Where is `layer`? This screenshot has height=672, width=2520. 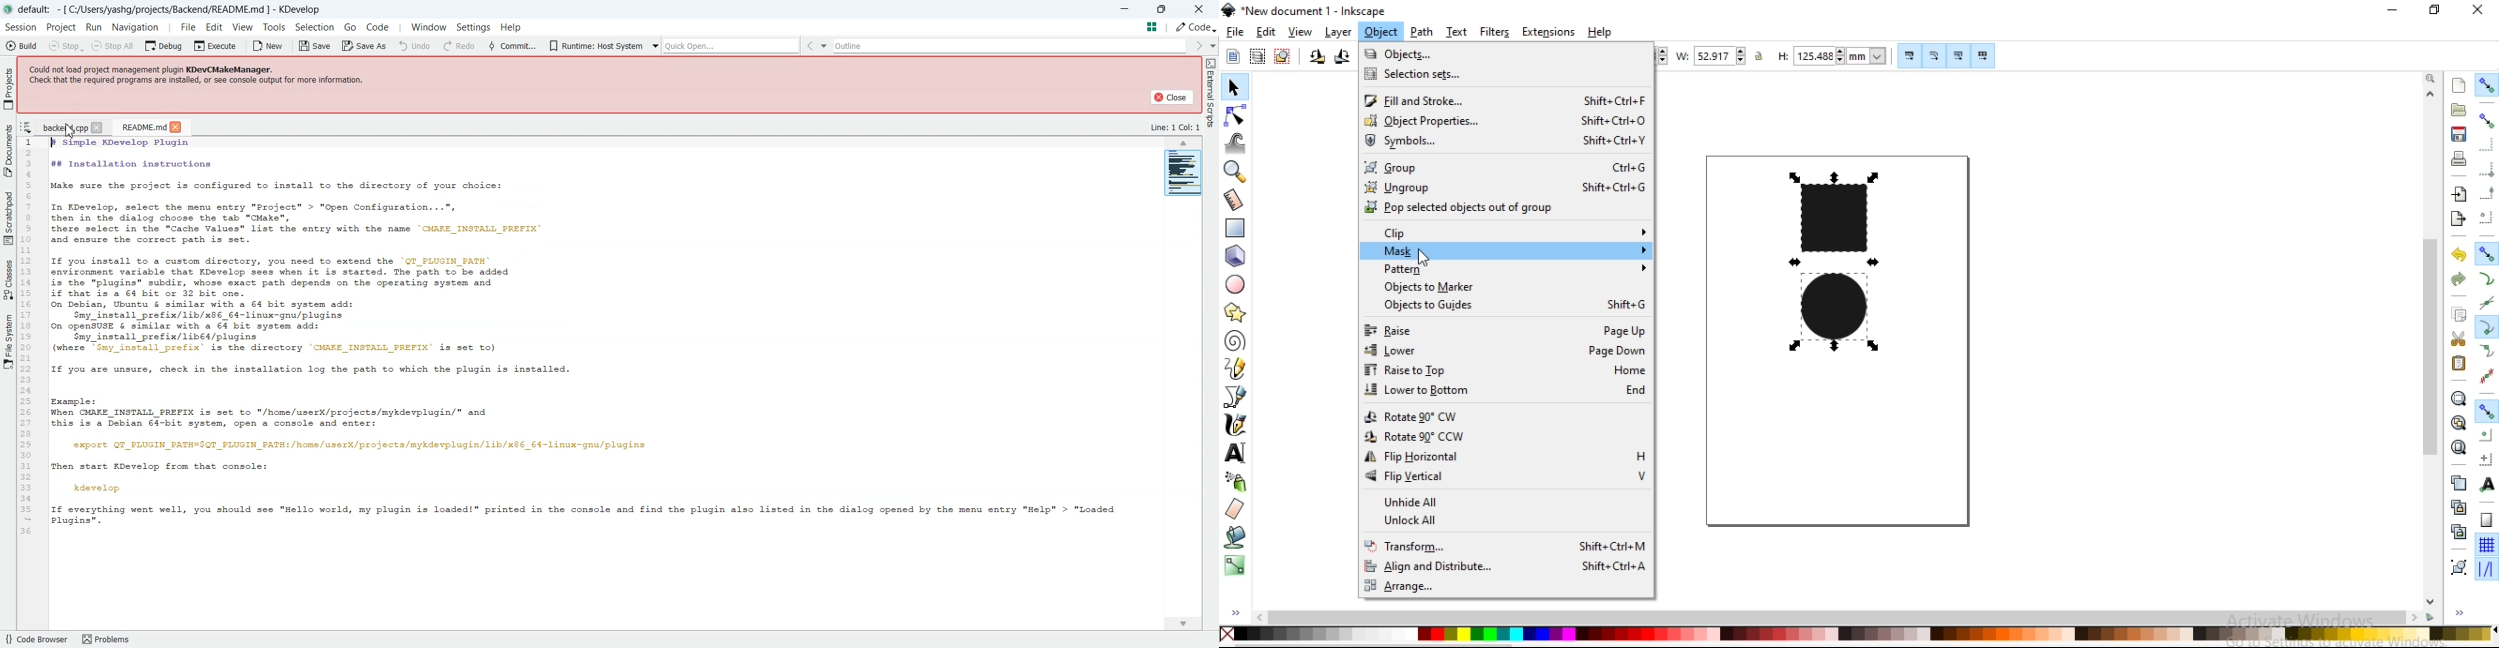
layer is located at coordinates (1337, 33).